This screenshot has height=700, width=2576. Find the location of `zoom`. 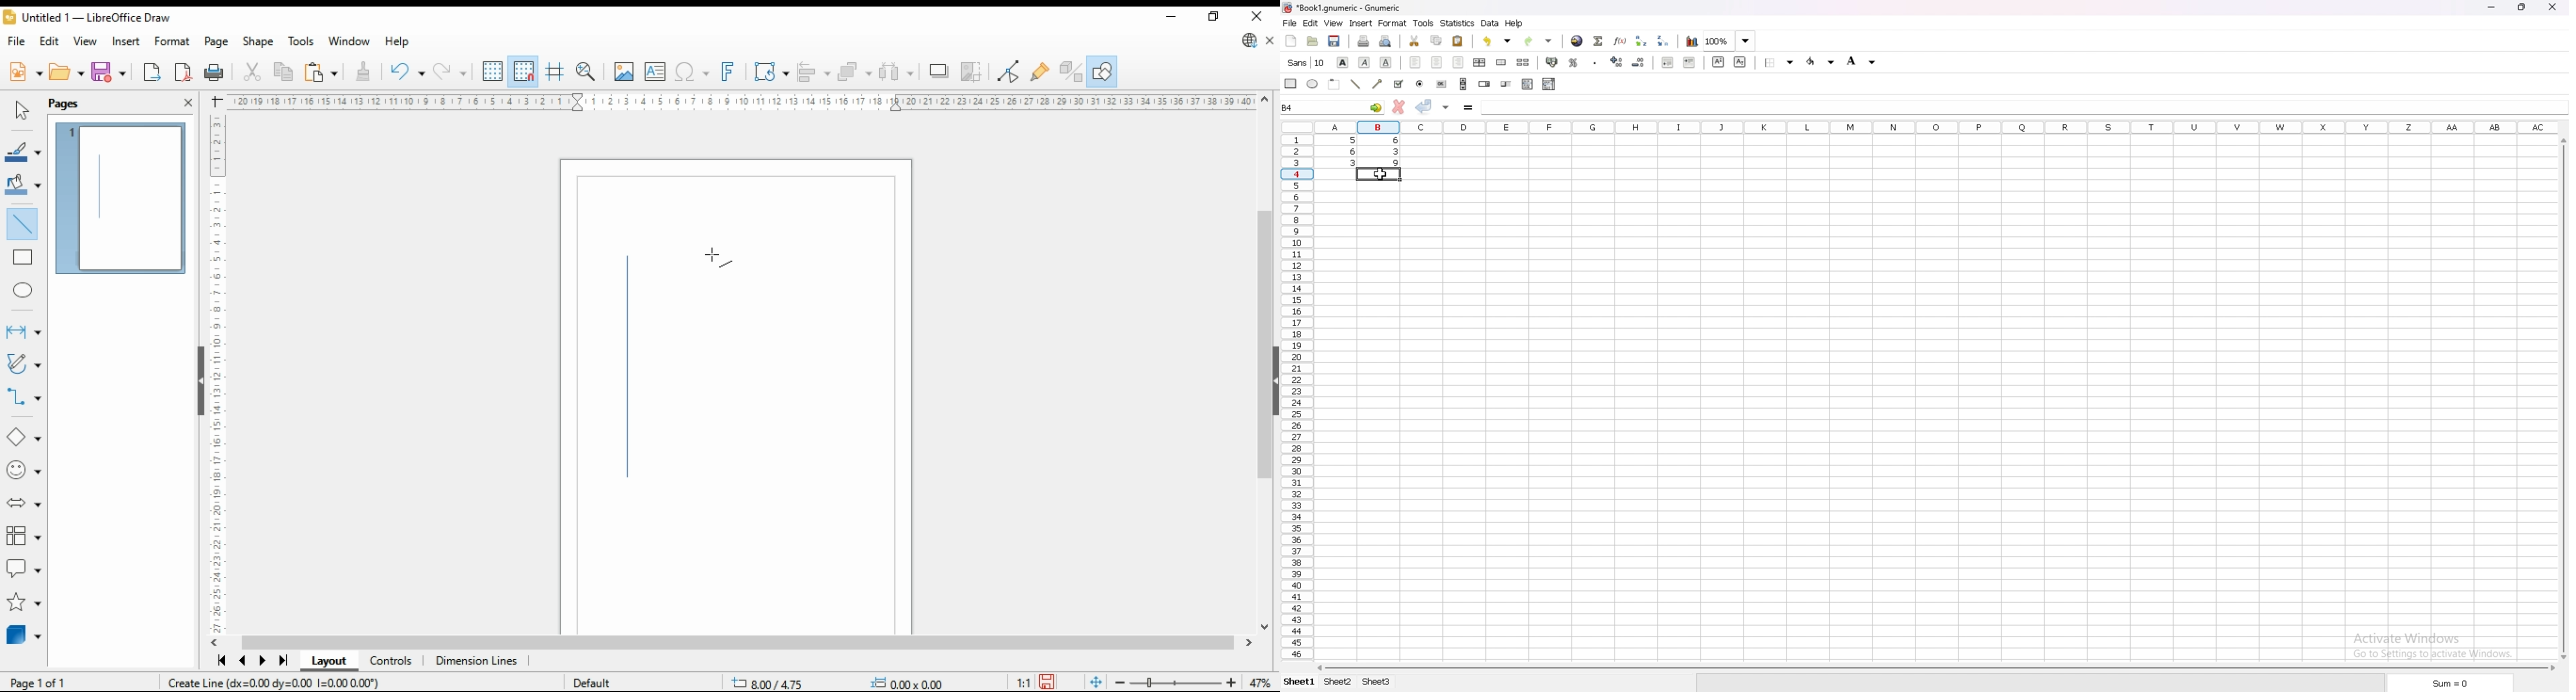

zoom is located at coordinates (1730, 40).